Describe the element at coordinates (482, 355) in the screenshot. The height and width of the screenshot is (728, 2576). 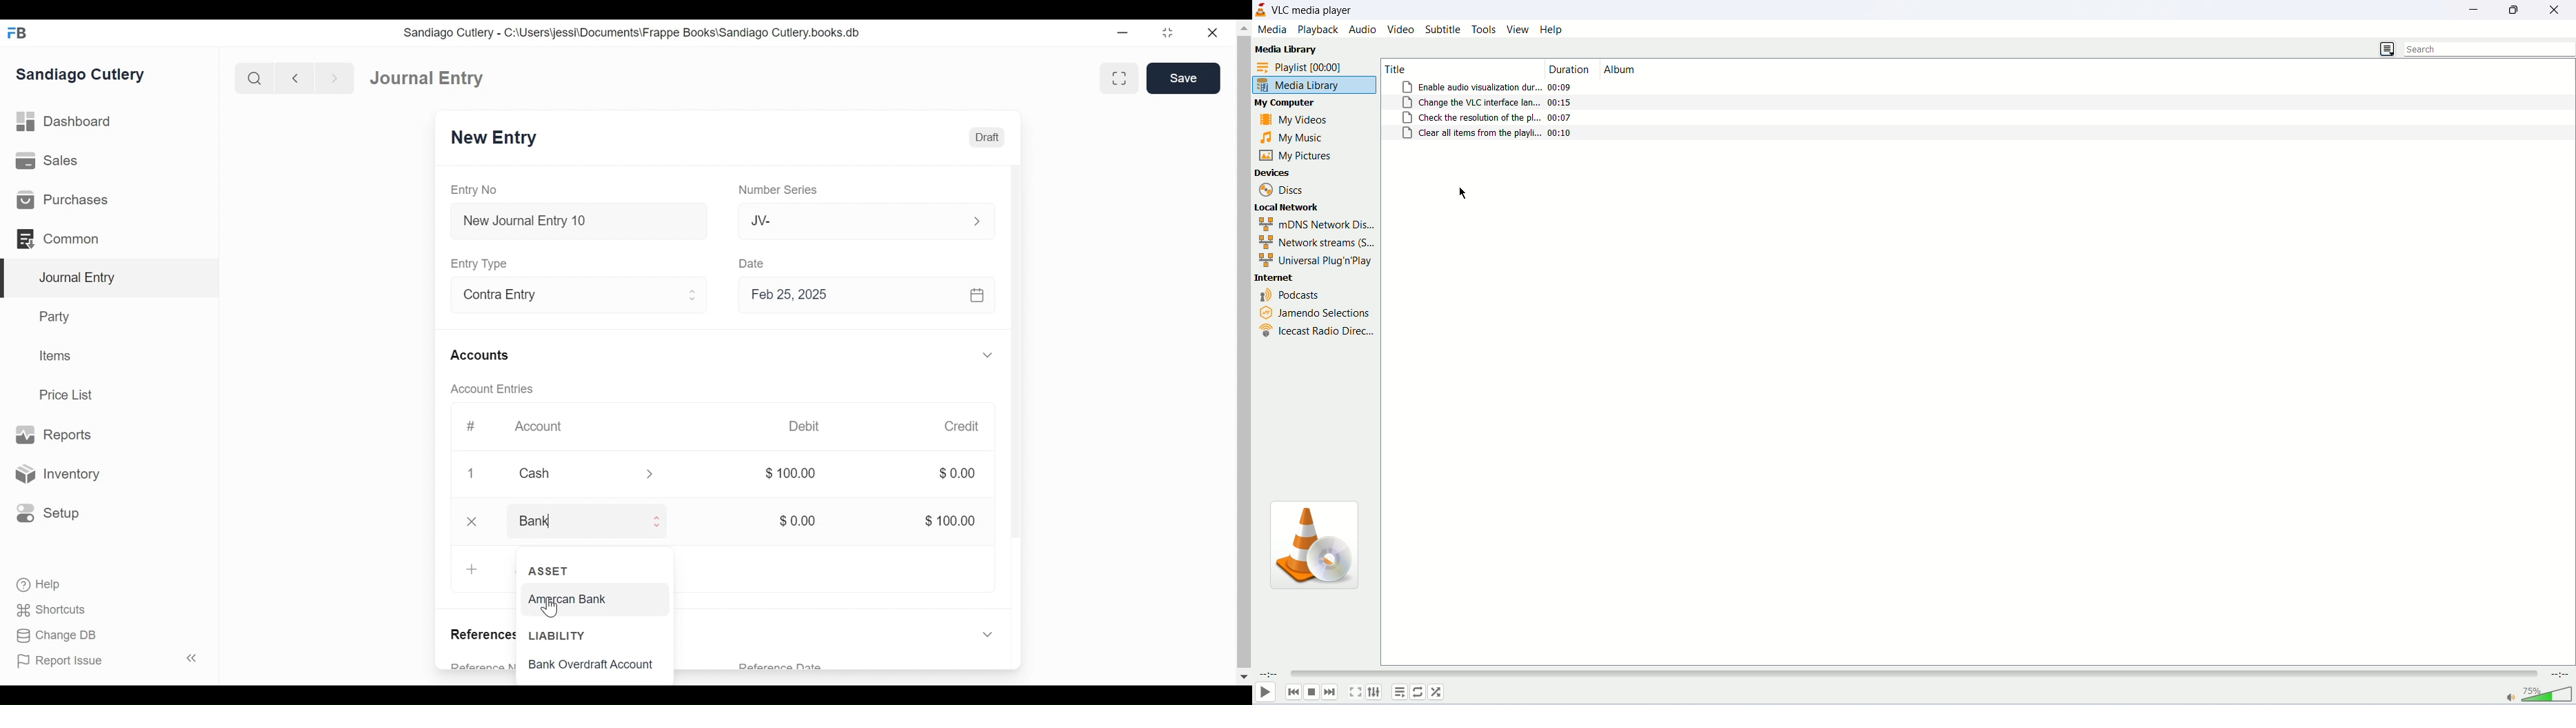
I see `Accounts` at that location.